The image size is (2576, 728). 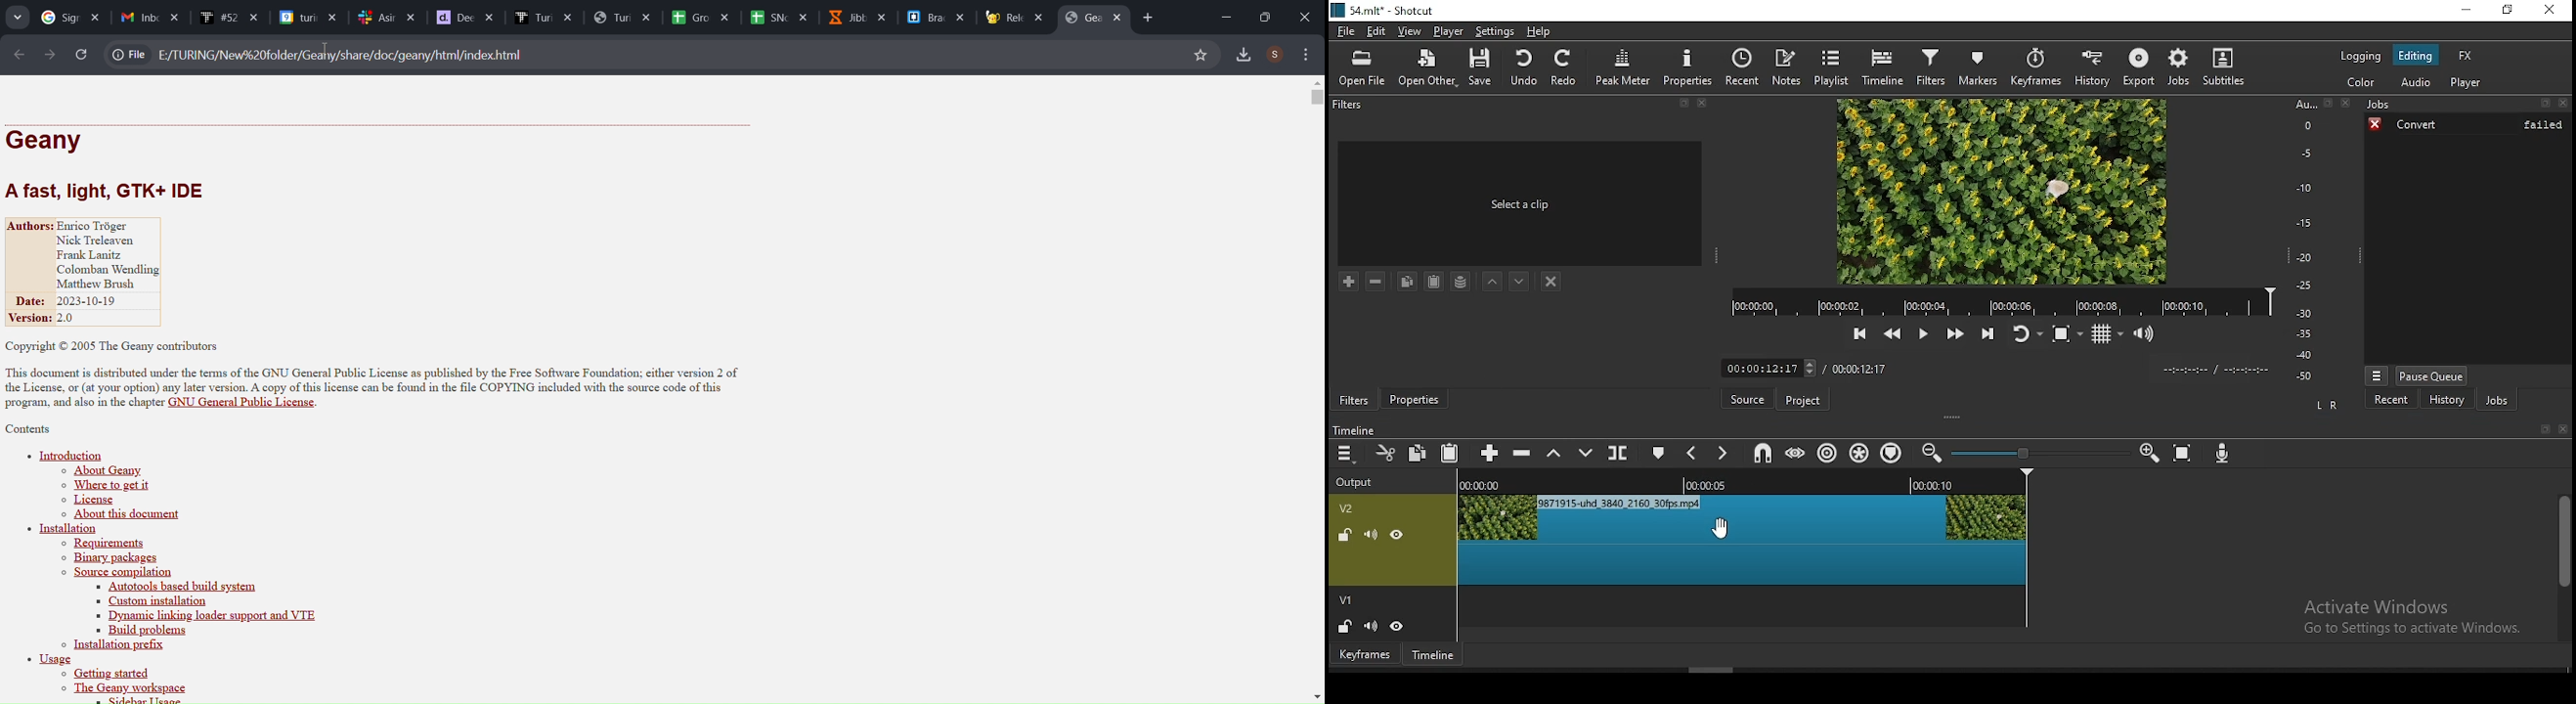 I want to click on zoom in or zoom out , so click(x=2034, y=451).